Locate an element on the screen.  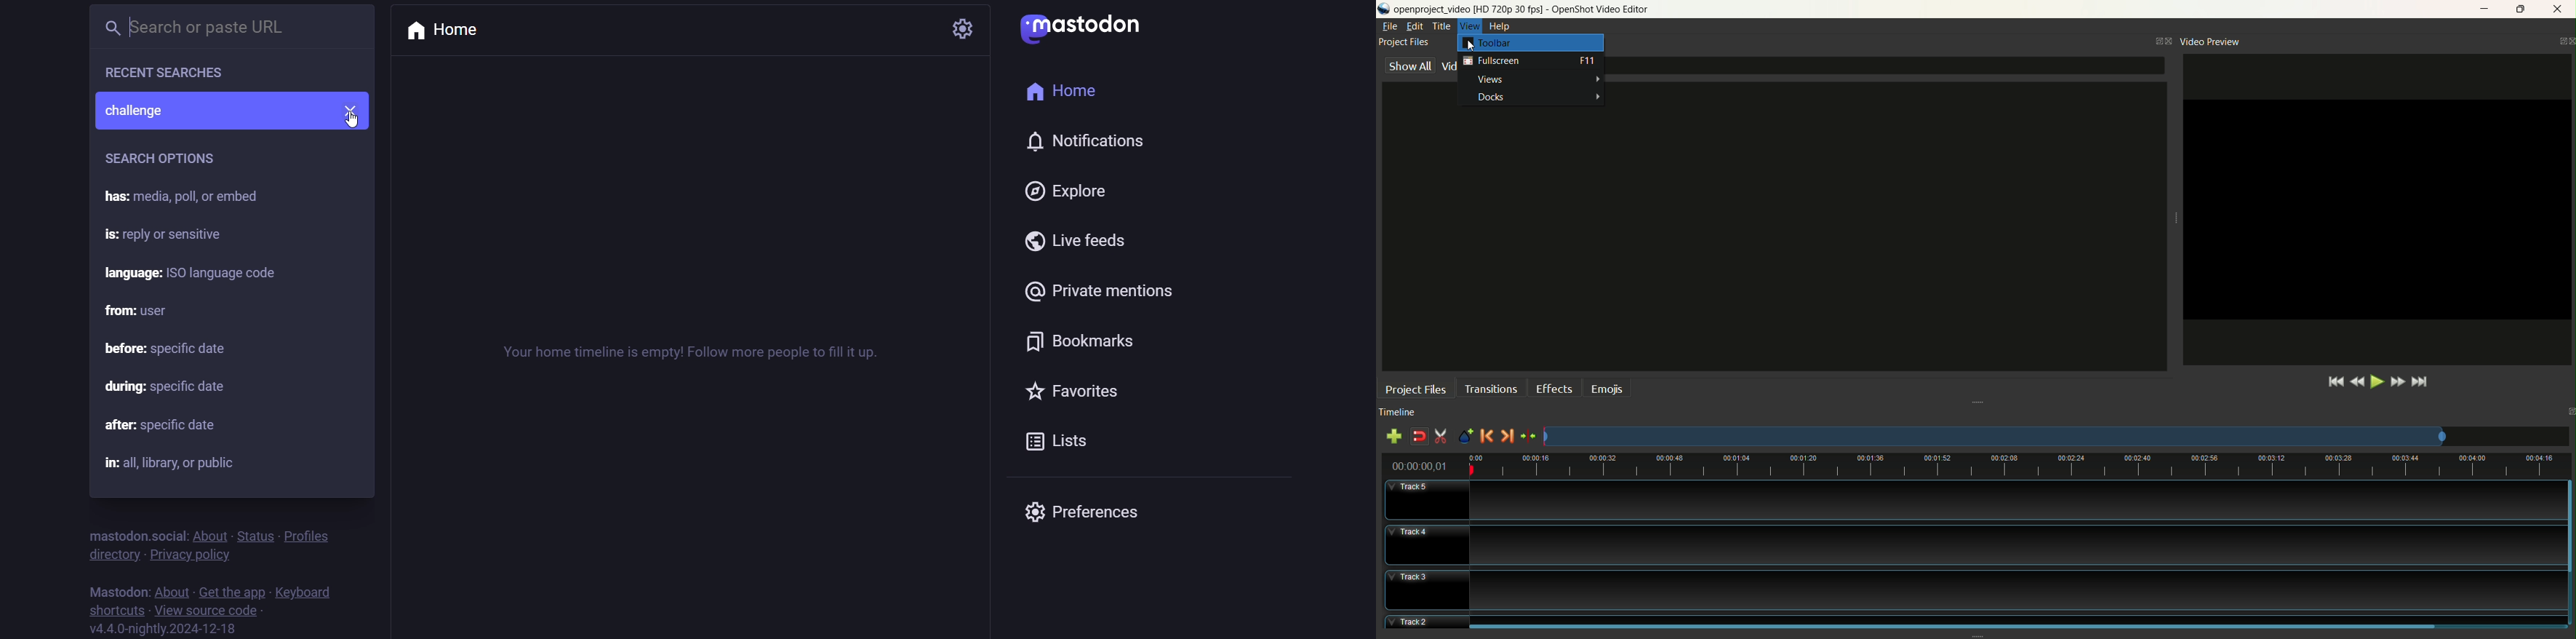
play is located at coordinates (2377, 383).